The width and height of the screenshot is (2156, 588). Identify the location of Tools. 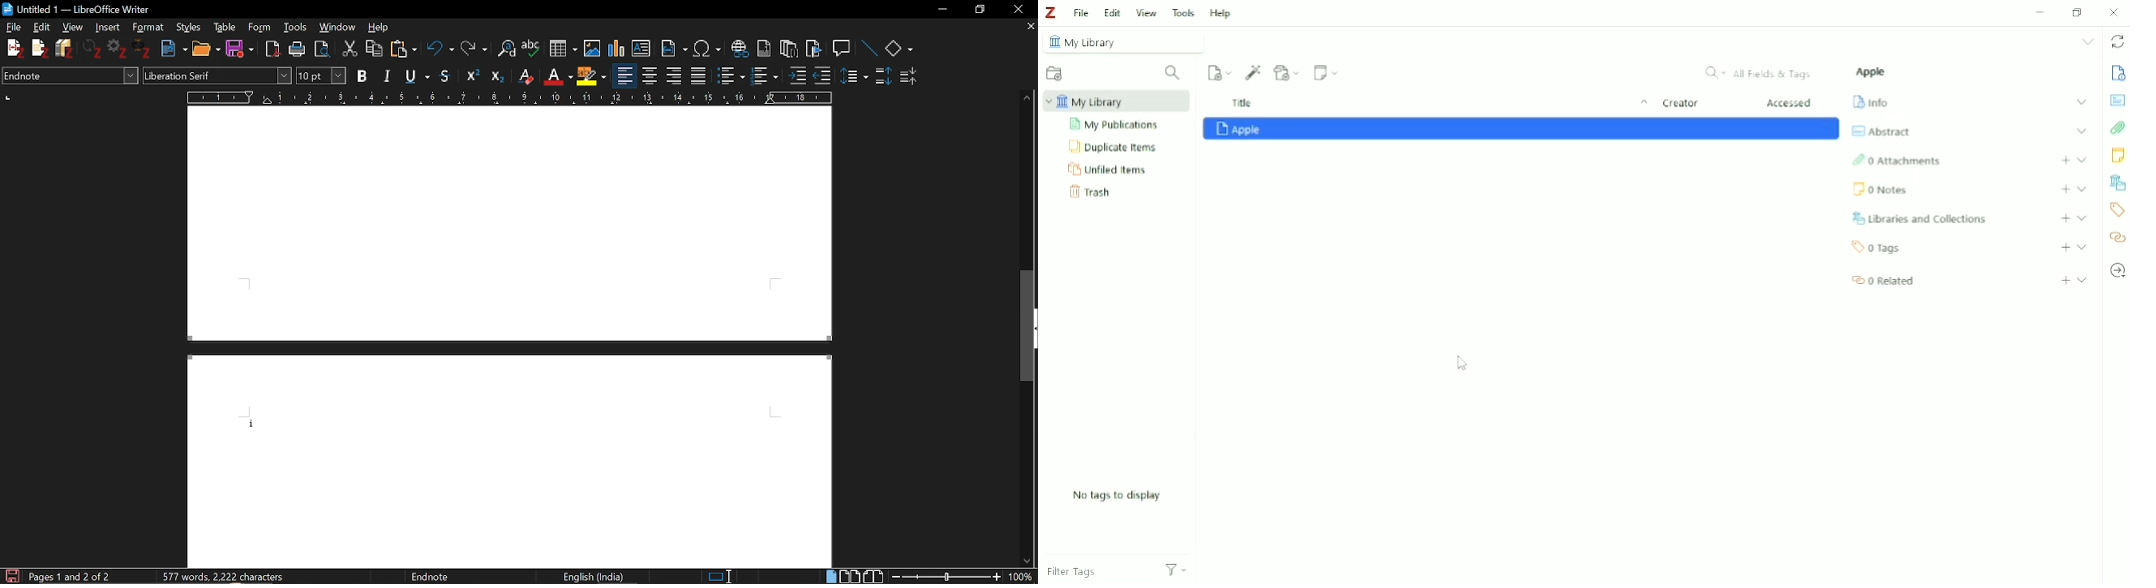
(1184, 13).